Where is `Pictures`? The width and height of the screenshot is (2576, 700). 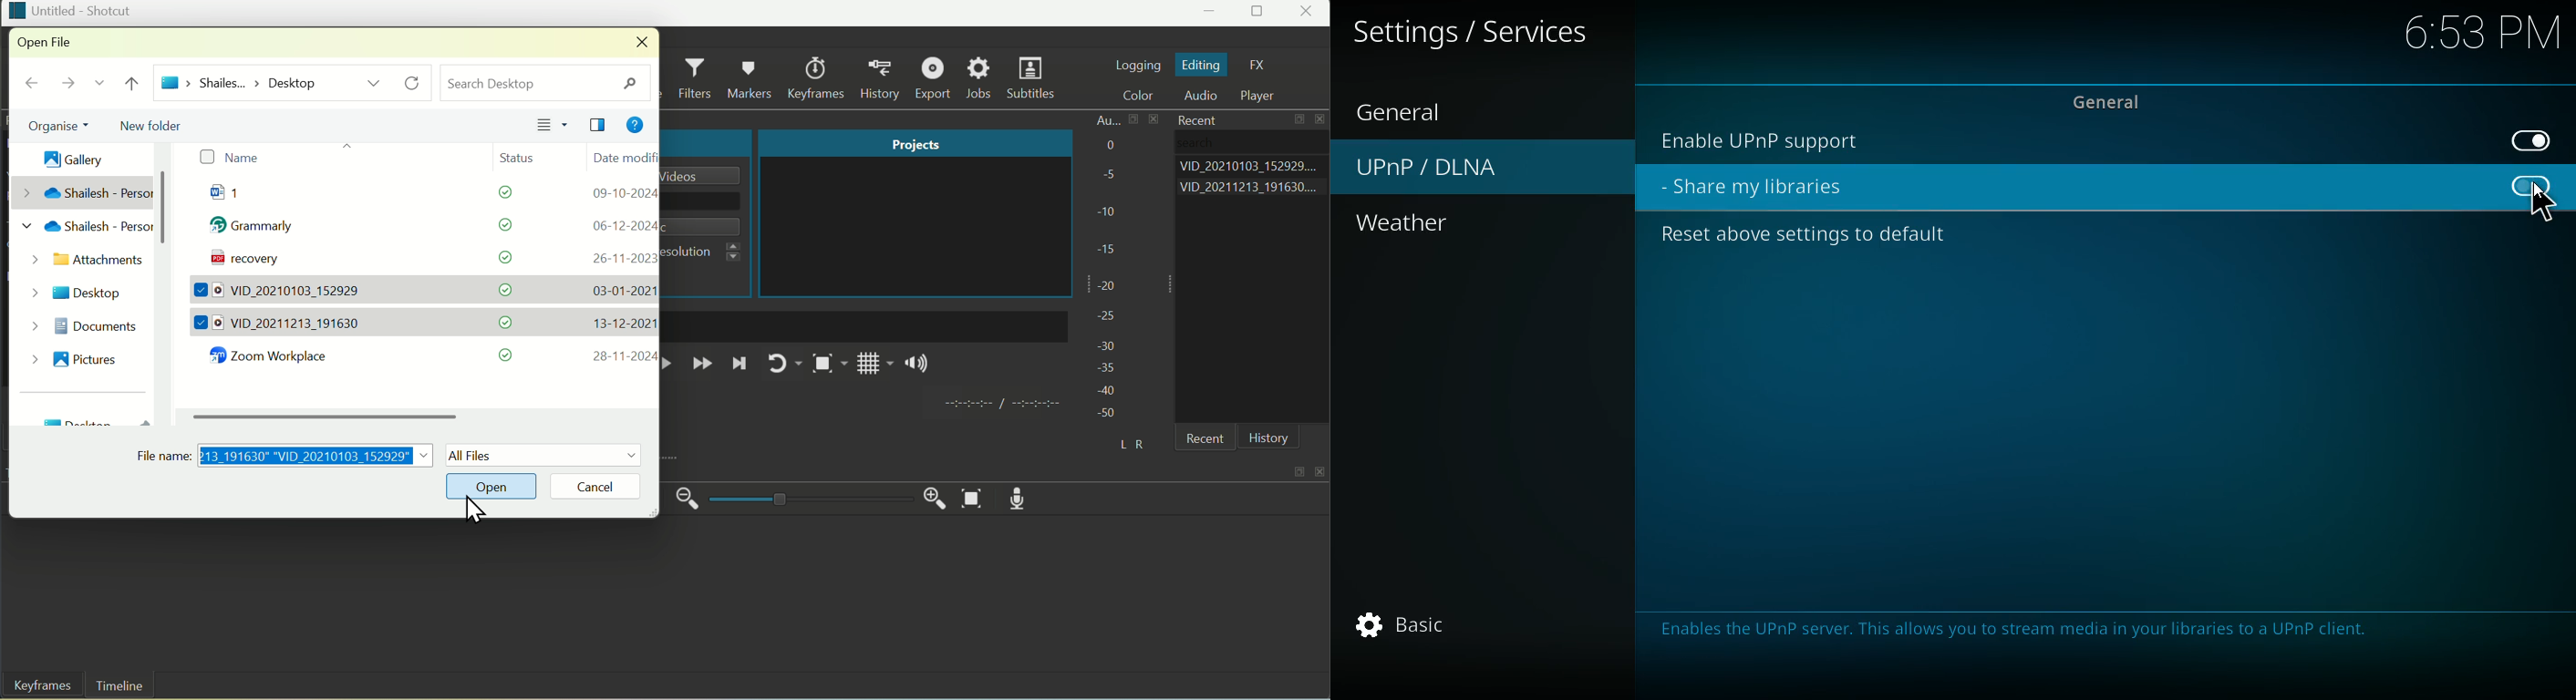 Pictures is located at coordinates (69, 358).